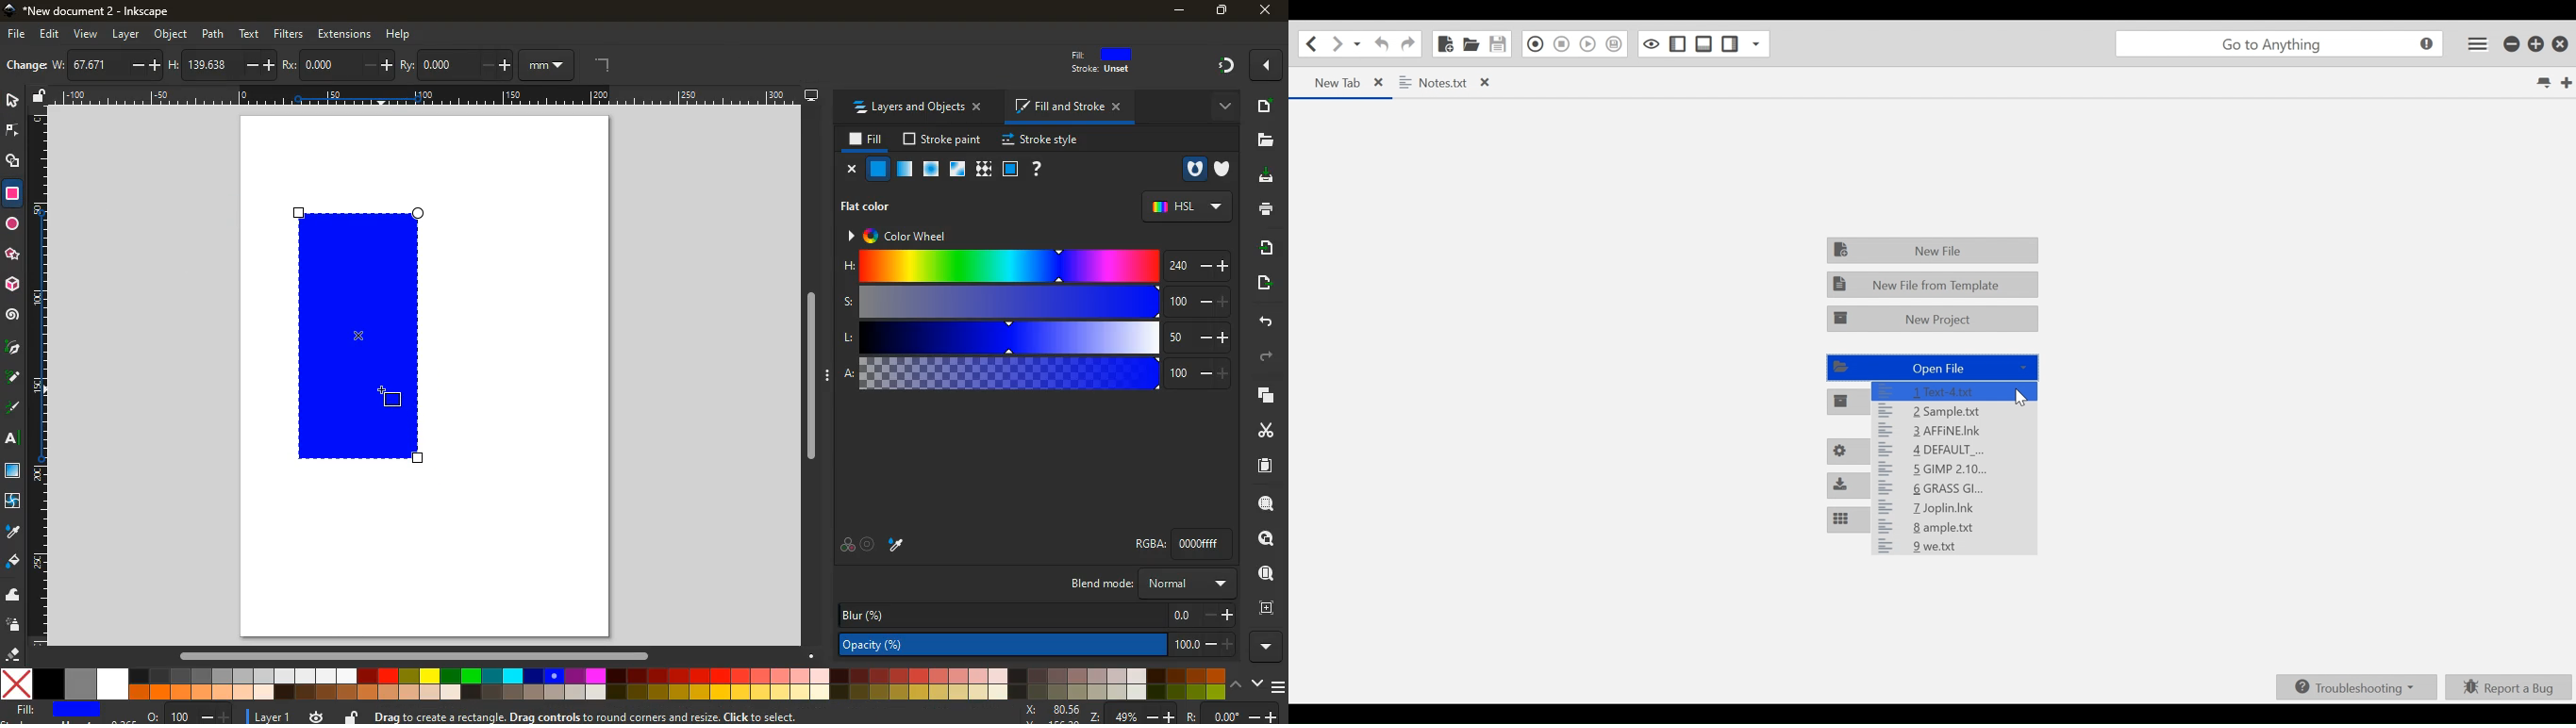 Image resolution: width=2576 pixels, height=728 pixels. I want to click on color wheel, so click(903, 236).